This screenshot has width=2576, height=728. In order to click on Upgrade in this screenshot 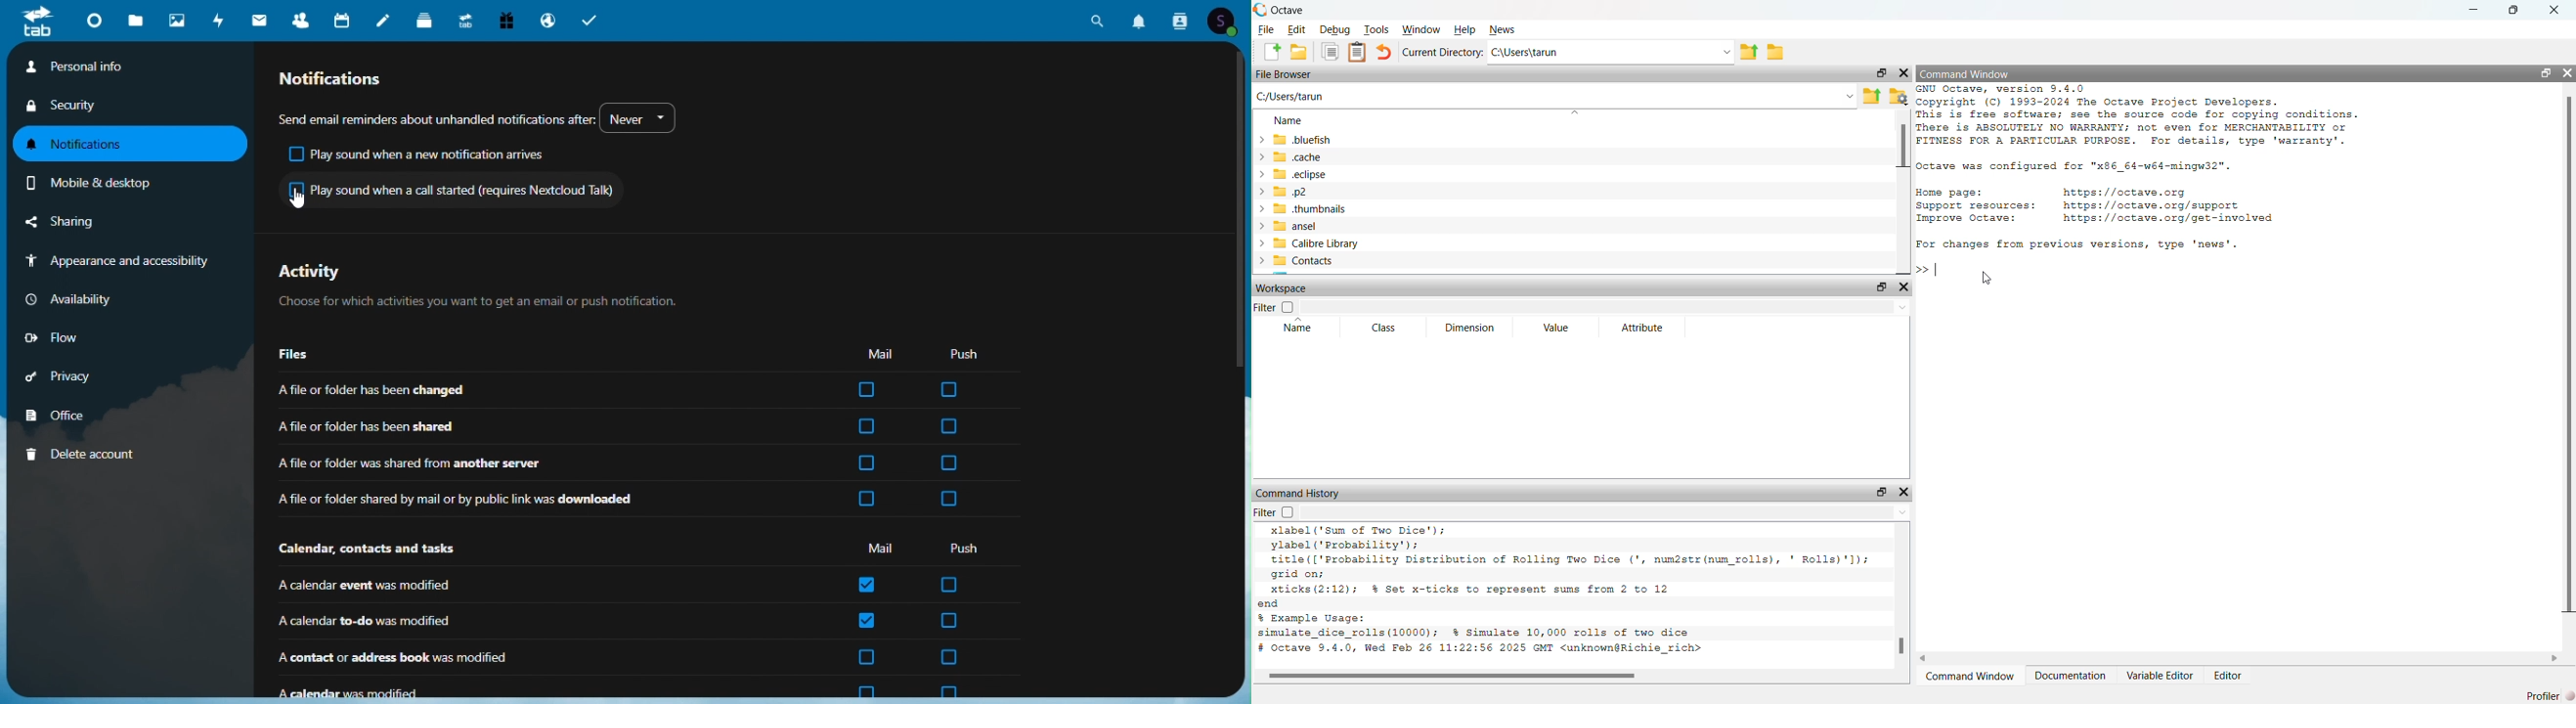, I will do `click(465, 18)`.